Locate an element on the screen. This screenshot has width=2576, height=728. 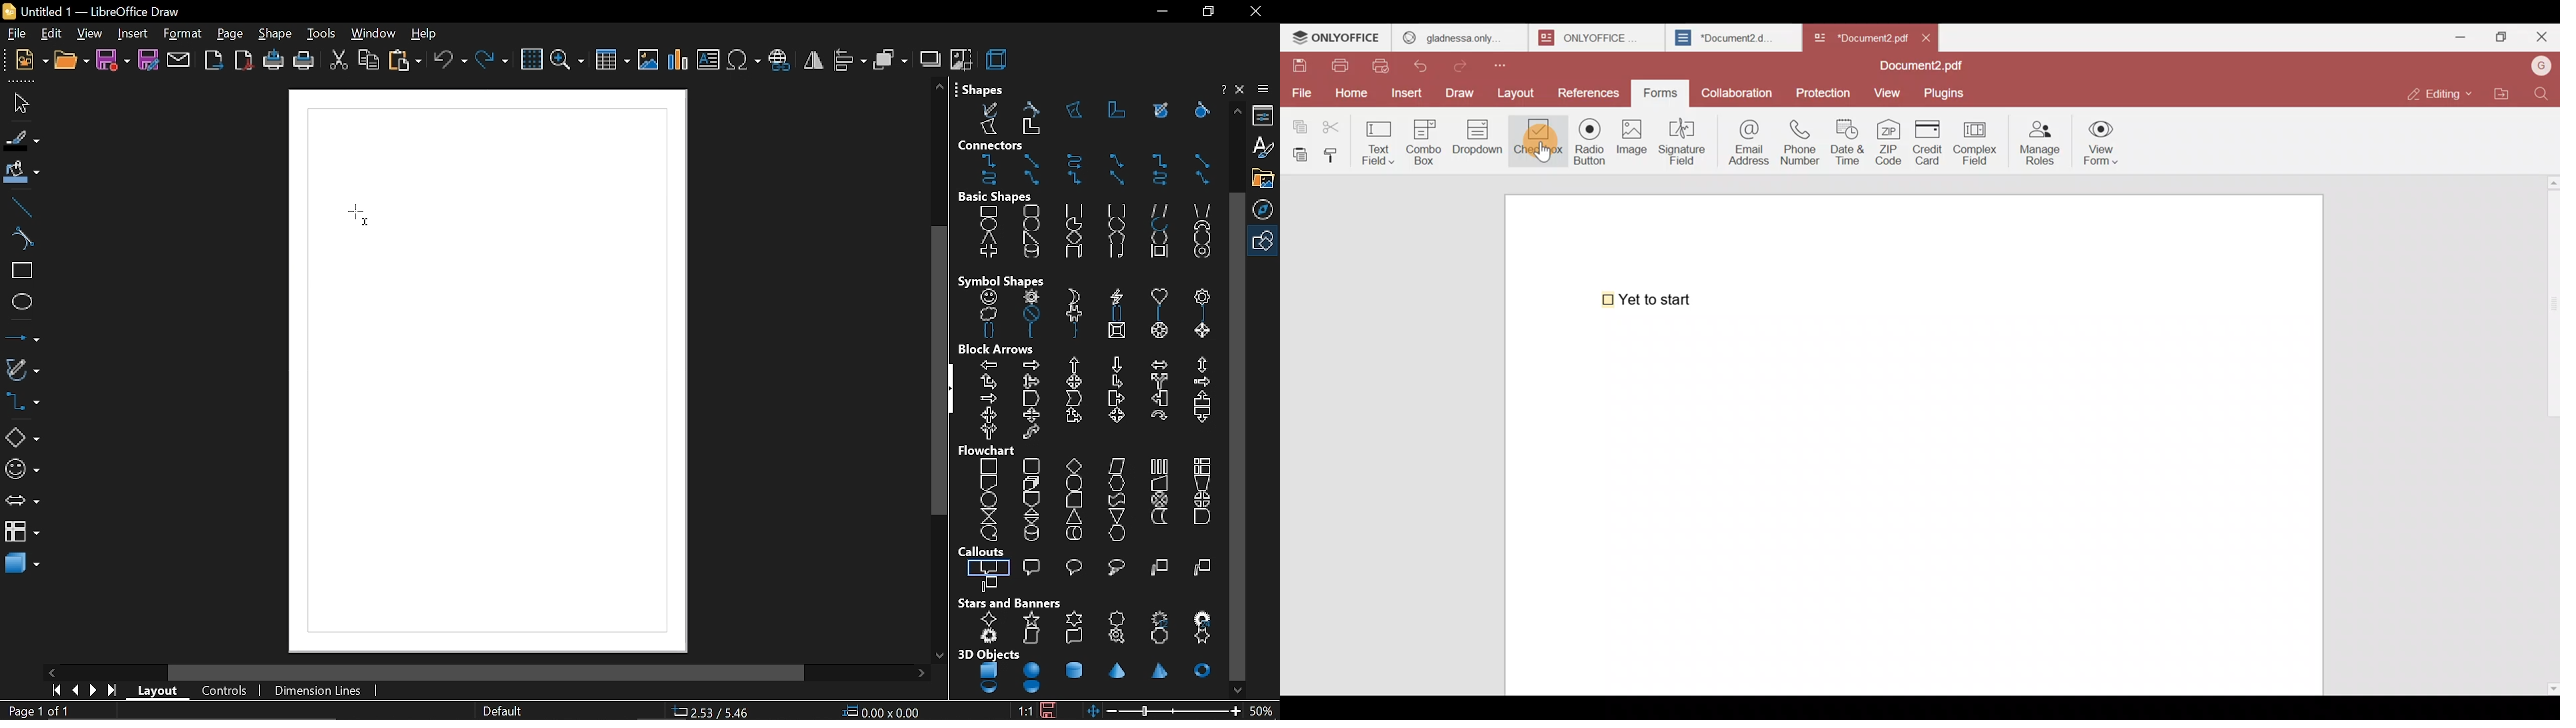
tools is located at coordinates (324, 35).